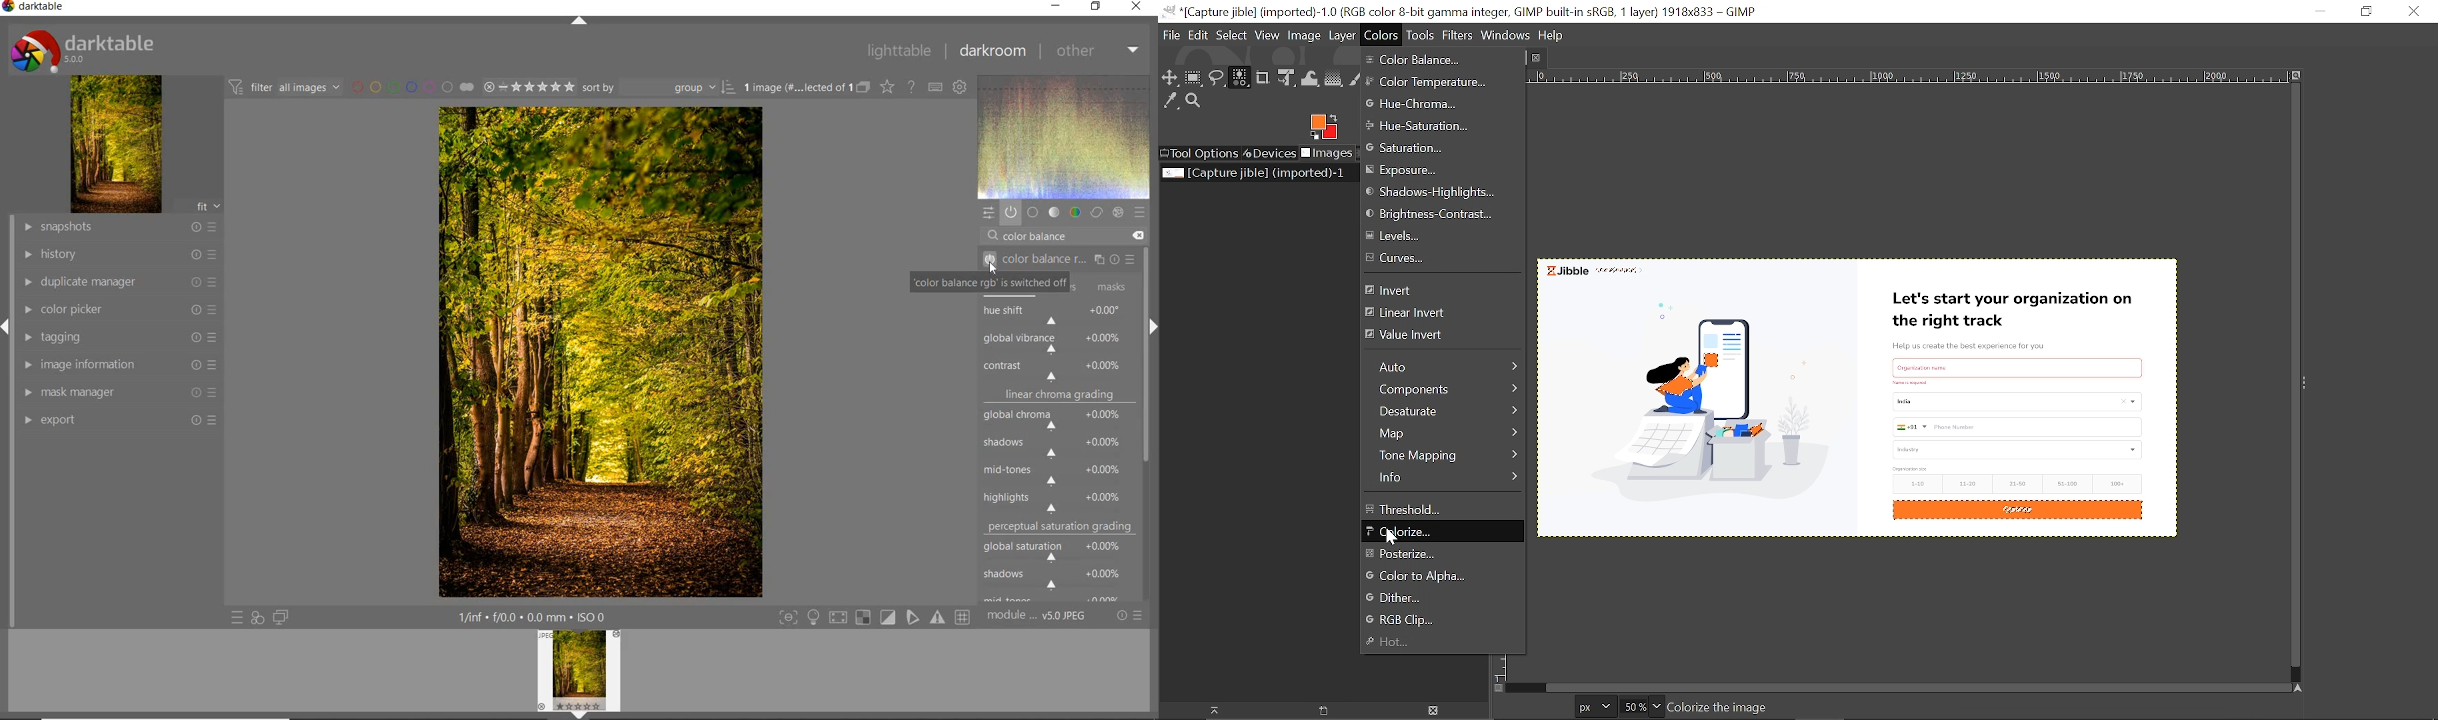  Describe the element at coordinates (1217, 80) in the screenshot. I see `Free select tool` at that location.